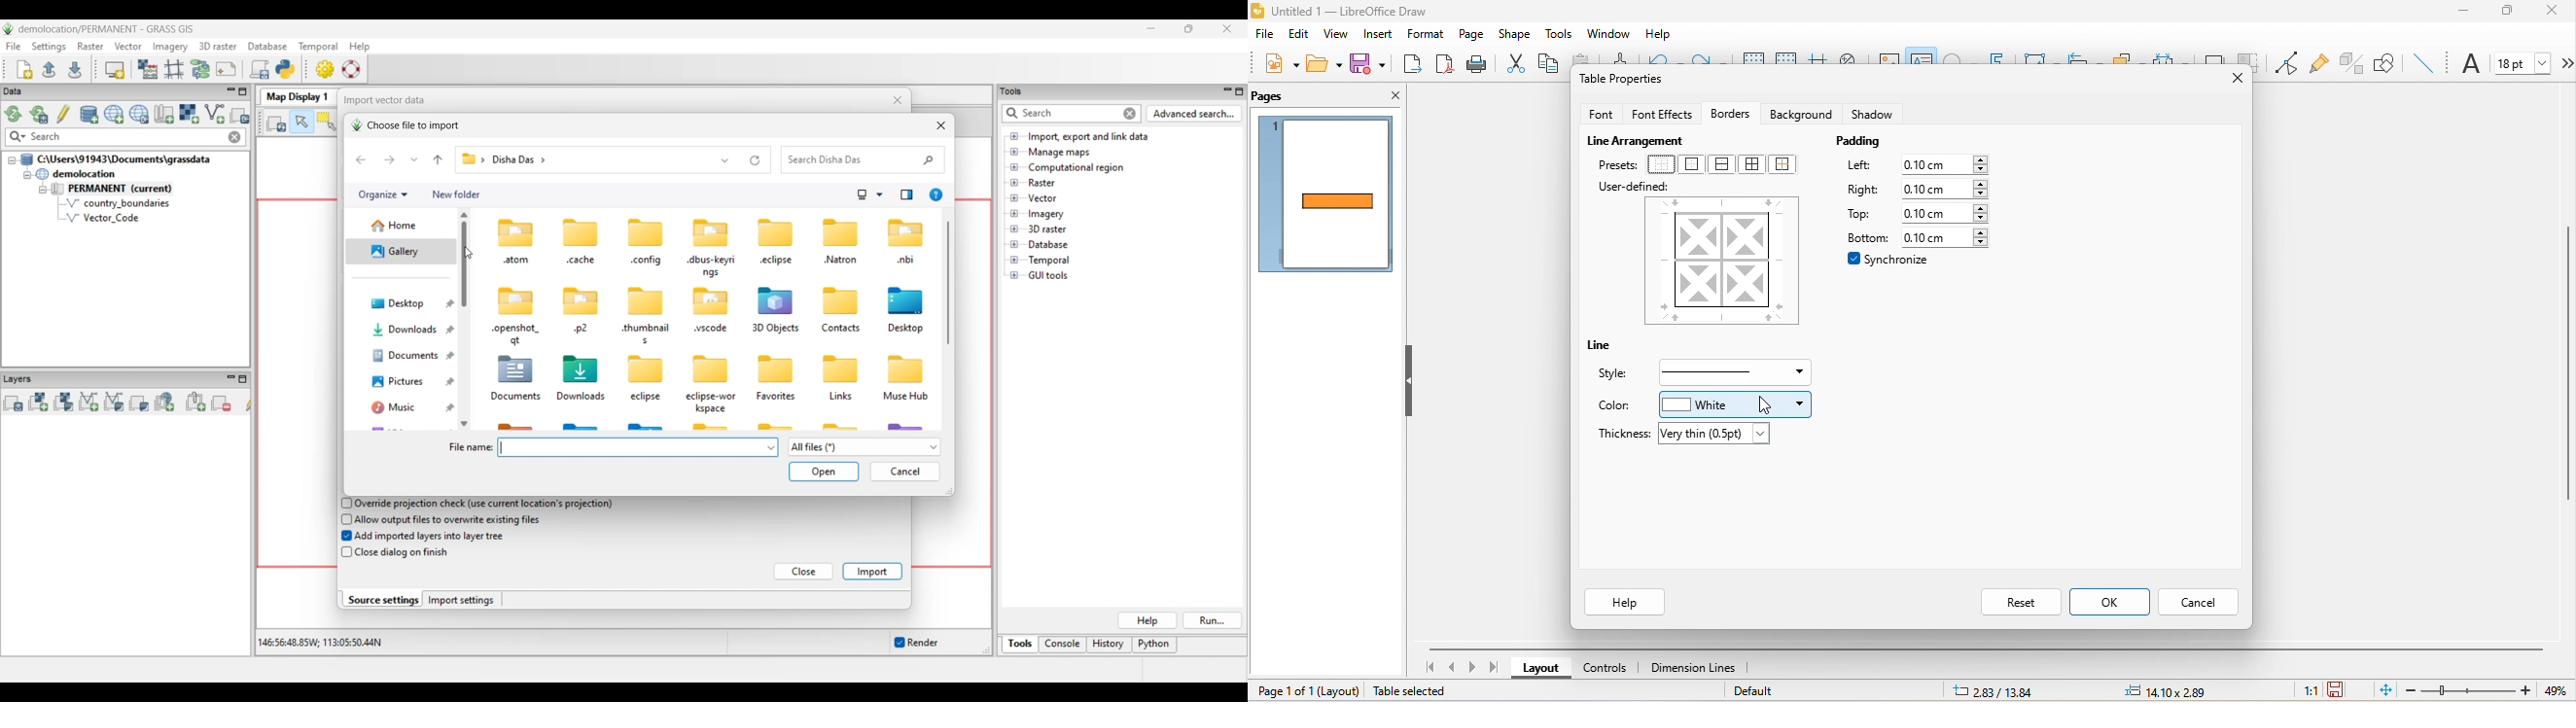  I want to click on pages, so click(1271, 96).